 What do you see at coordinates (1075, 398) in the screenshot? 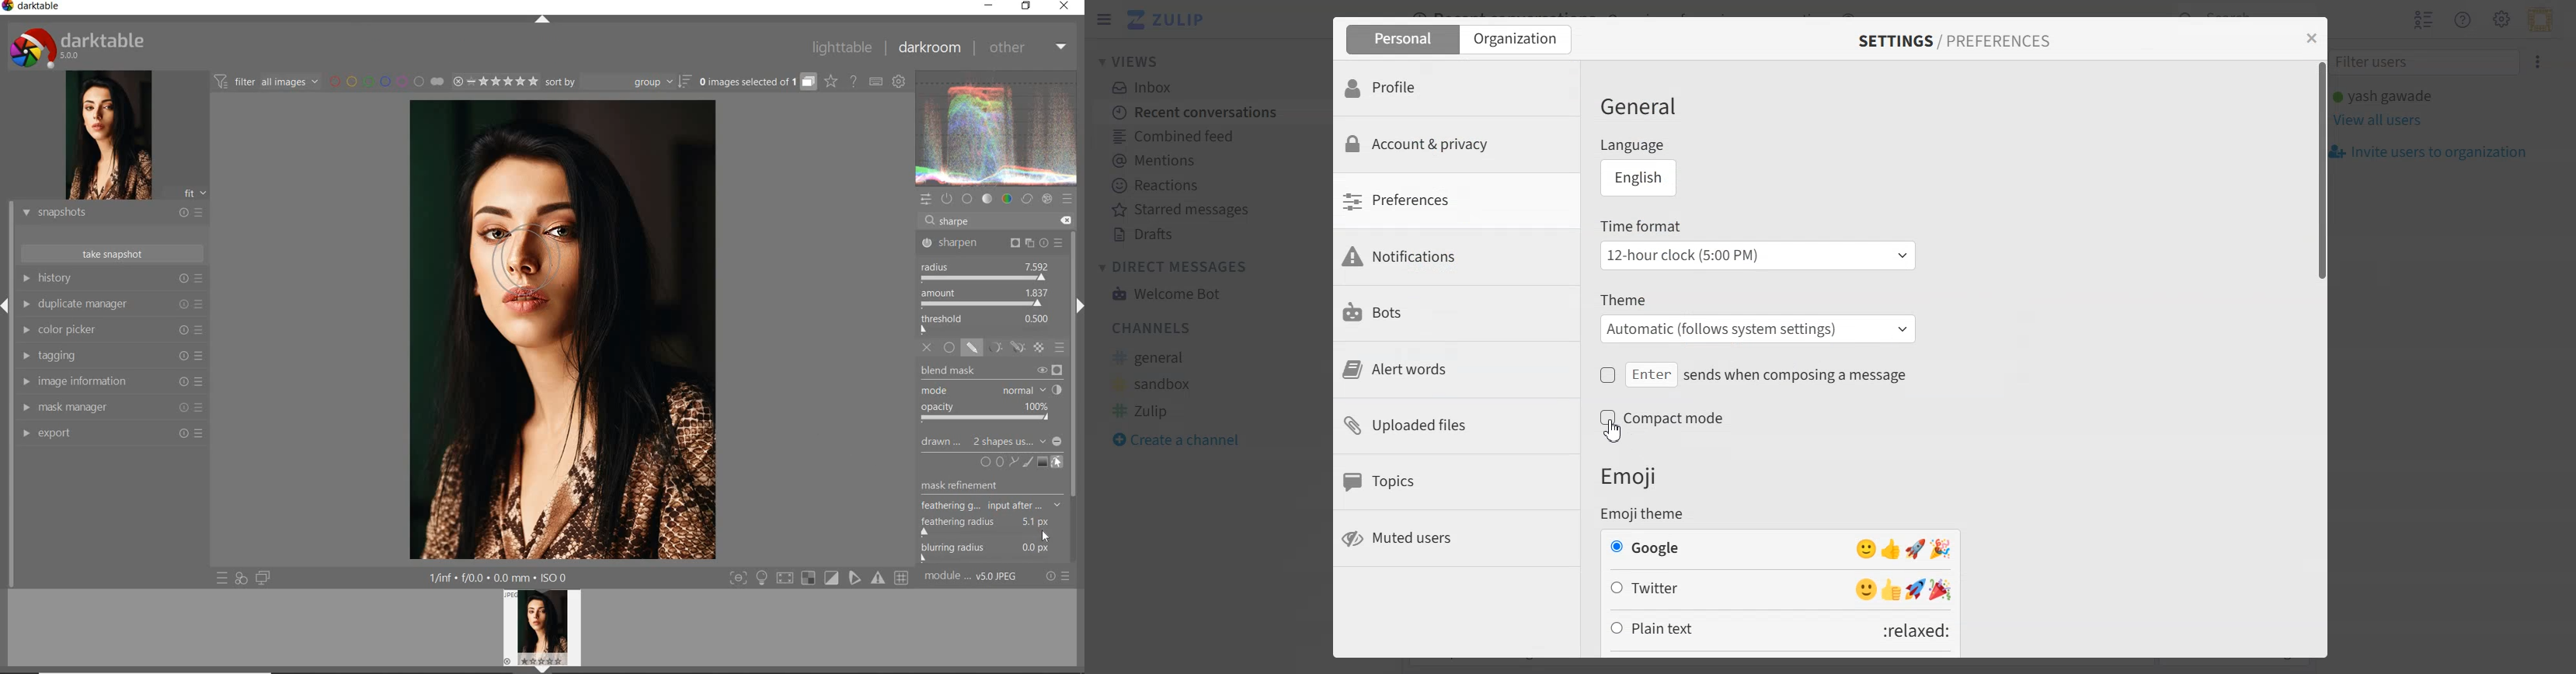
I see `task bar` at bounding box center [1075, 398].